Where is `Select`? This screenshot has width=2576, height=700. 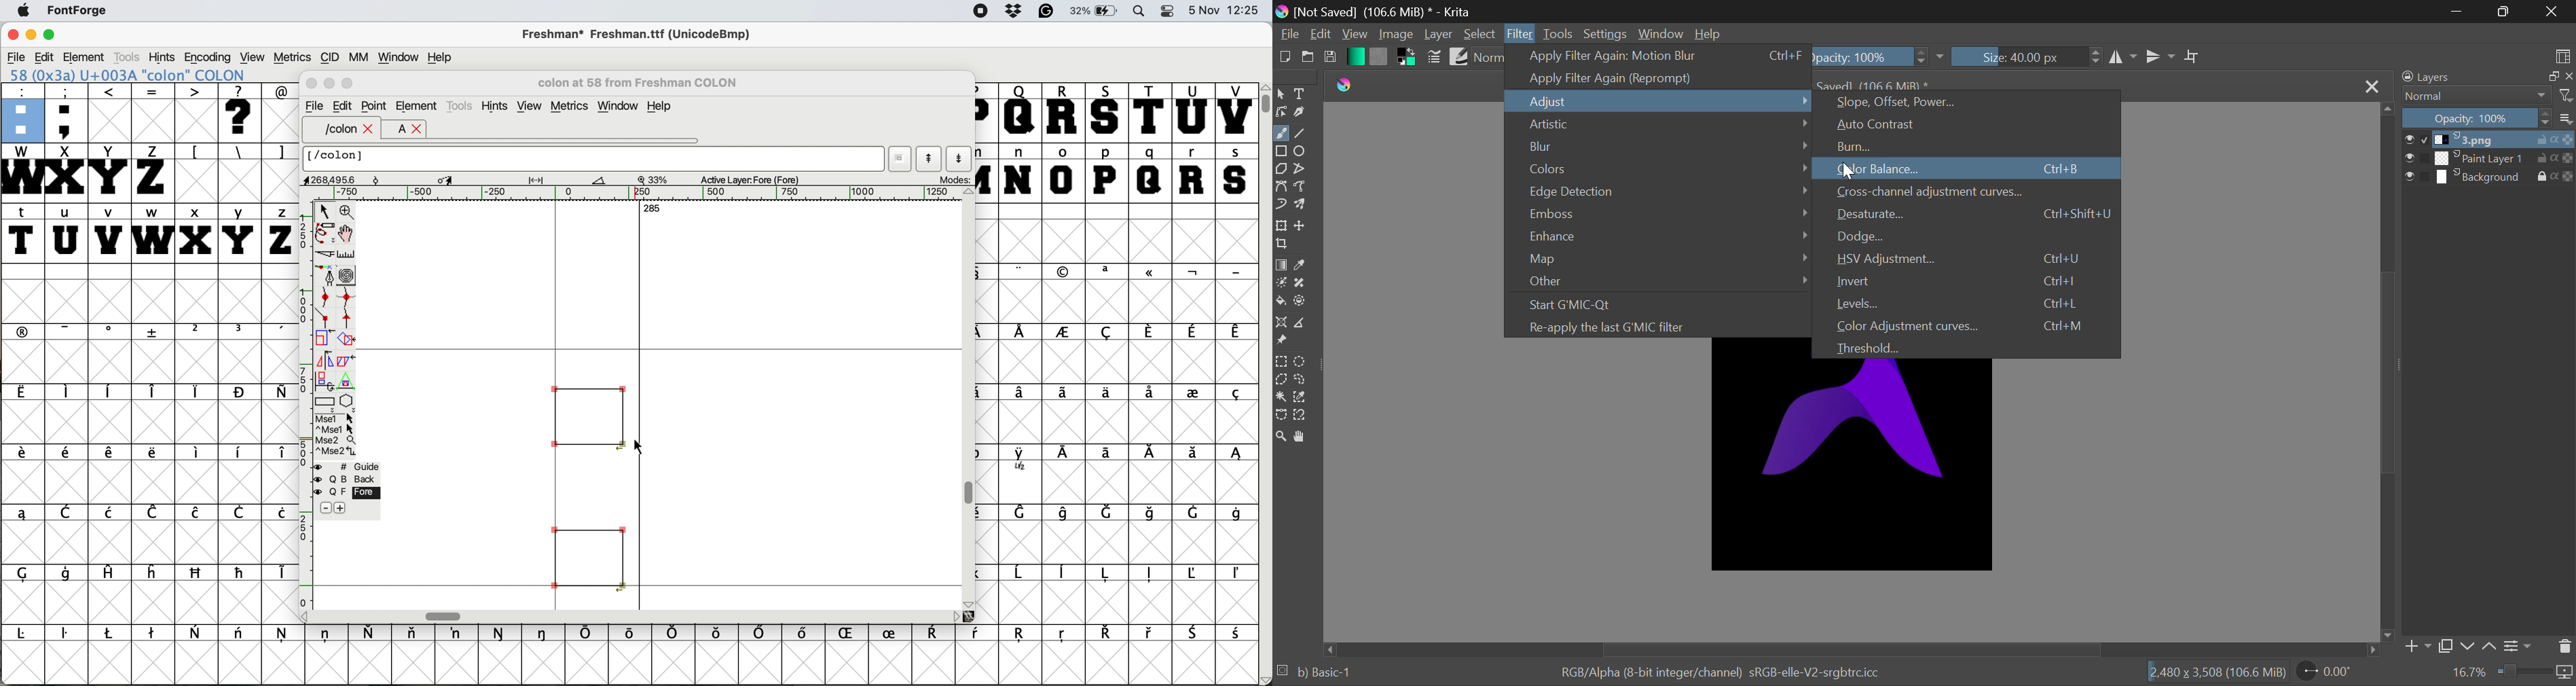 Select is located at coordinates (1481, 34).